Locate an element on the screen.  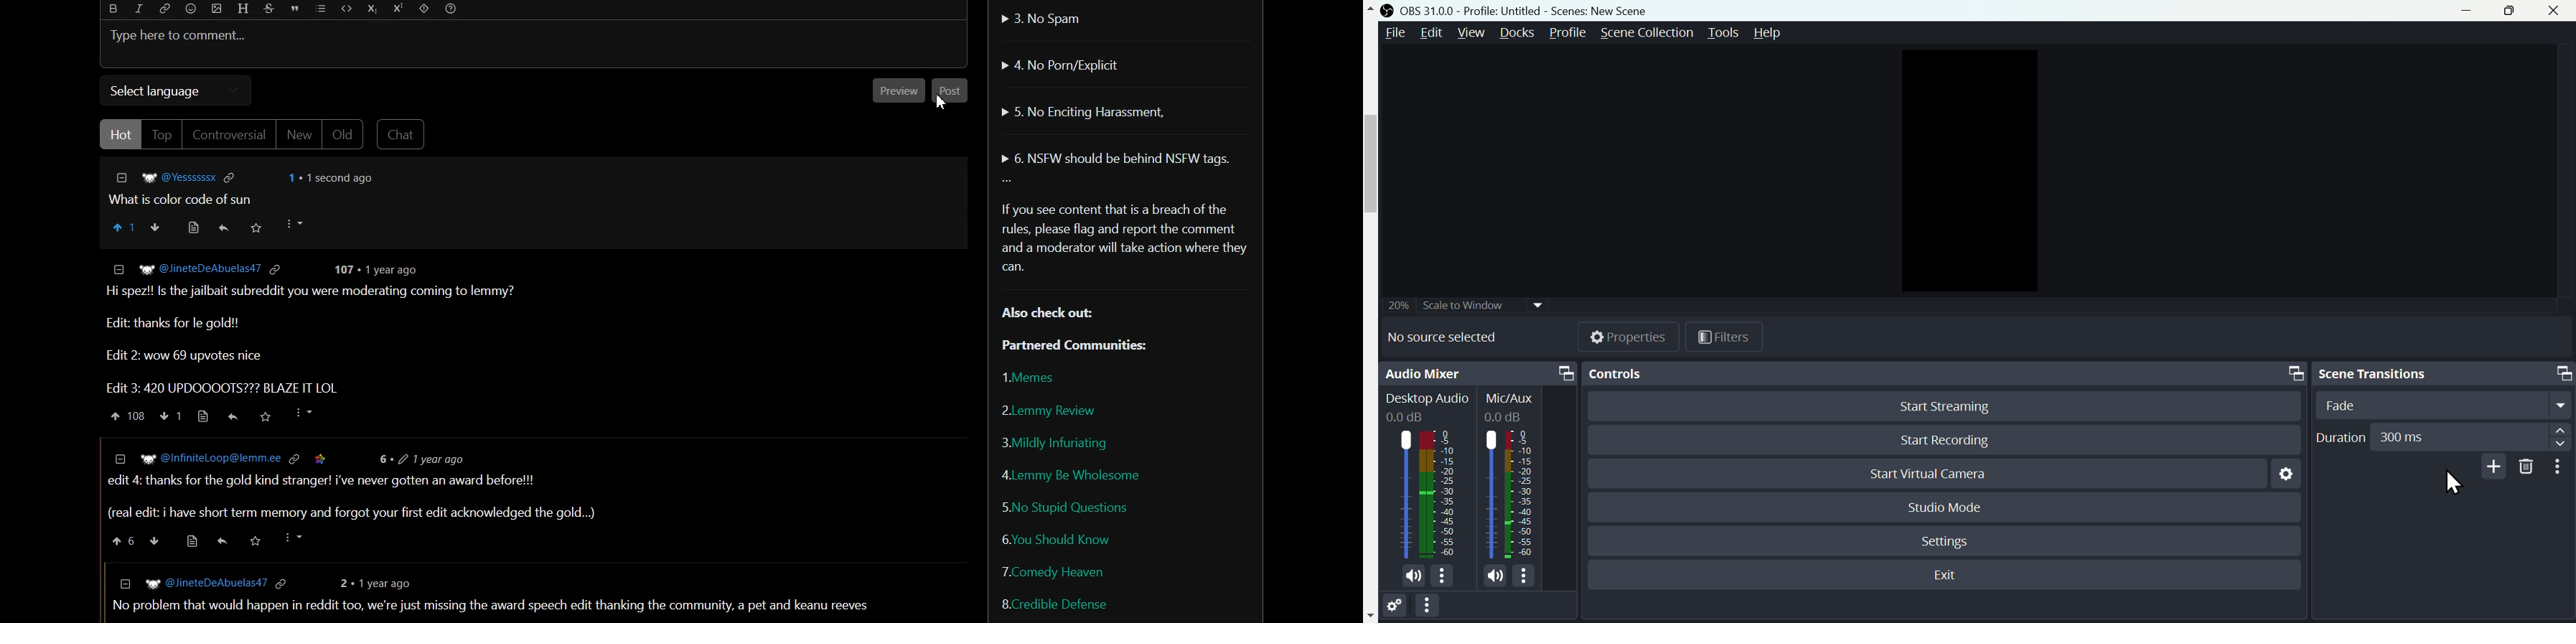
Audio mixer is located at coordinates (1479, 370).